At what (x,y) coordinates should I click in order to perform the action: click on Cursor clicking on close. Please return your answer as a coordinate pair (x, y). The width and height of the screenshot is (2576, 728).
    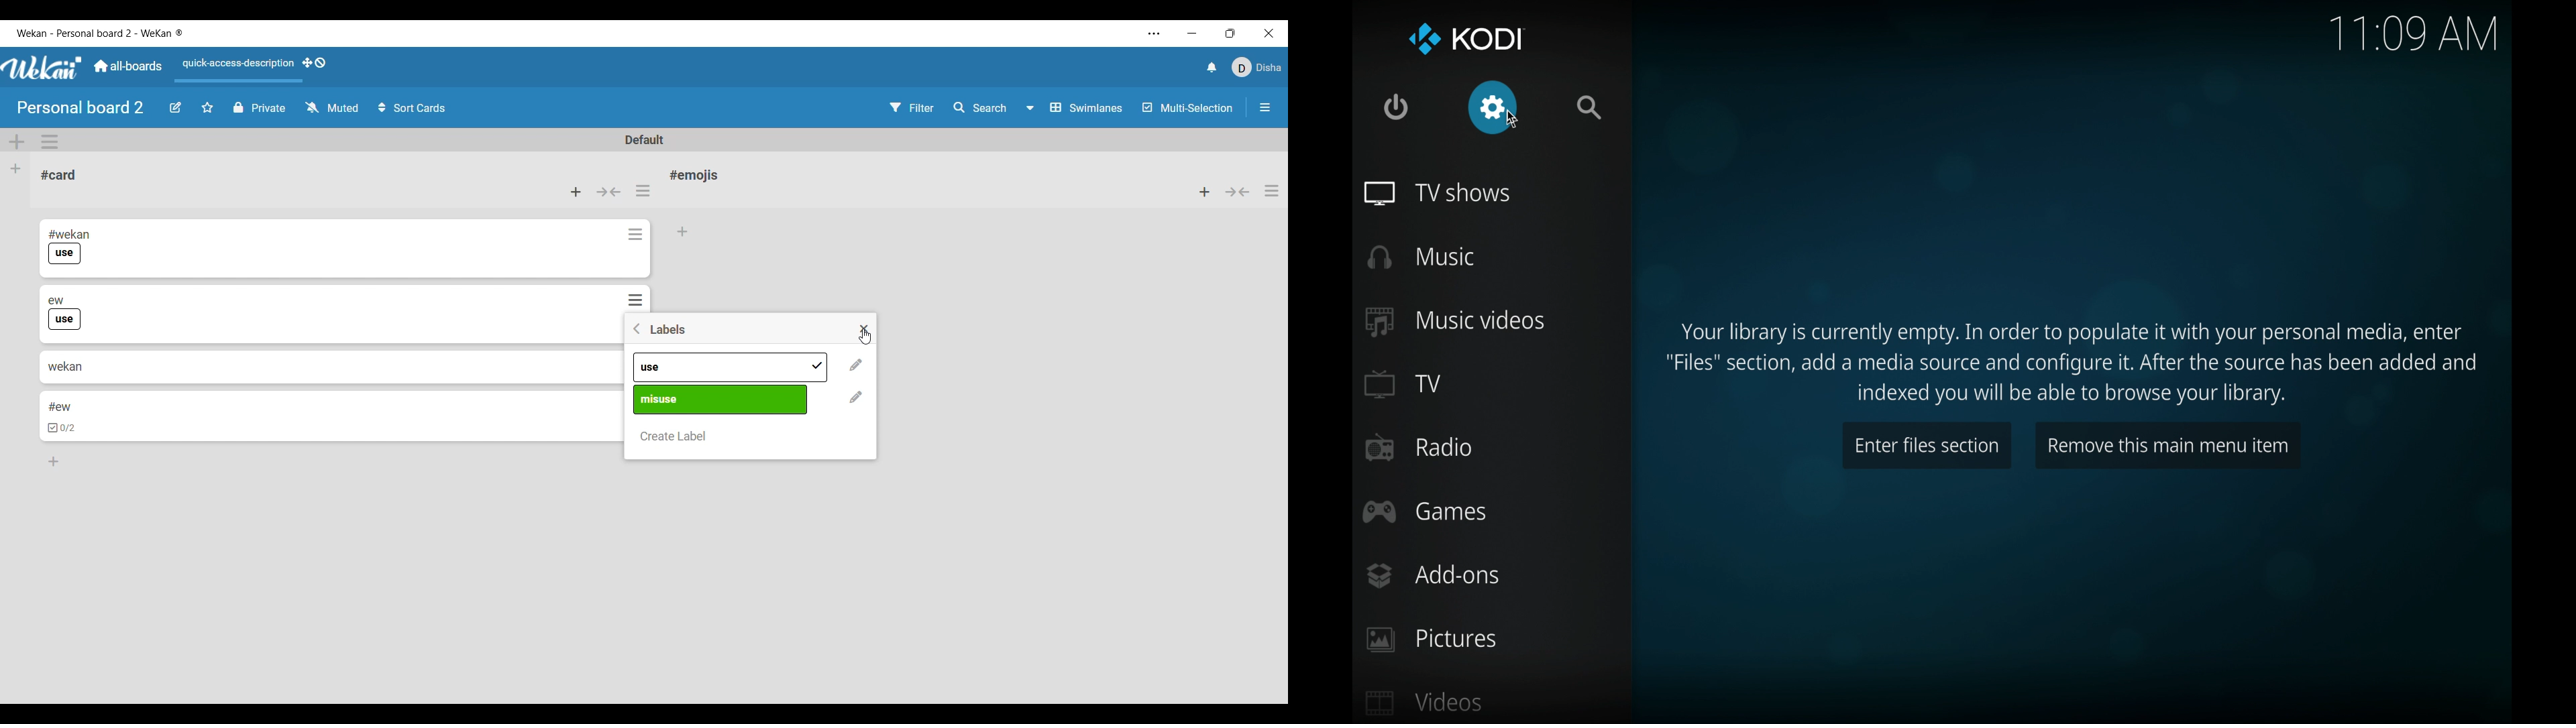
    Looking at the image, I should click on (865, 337).